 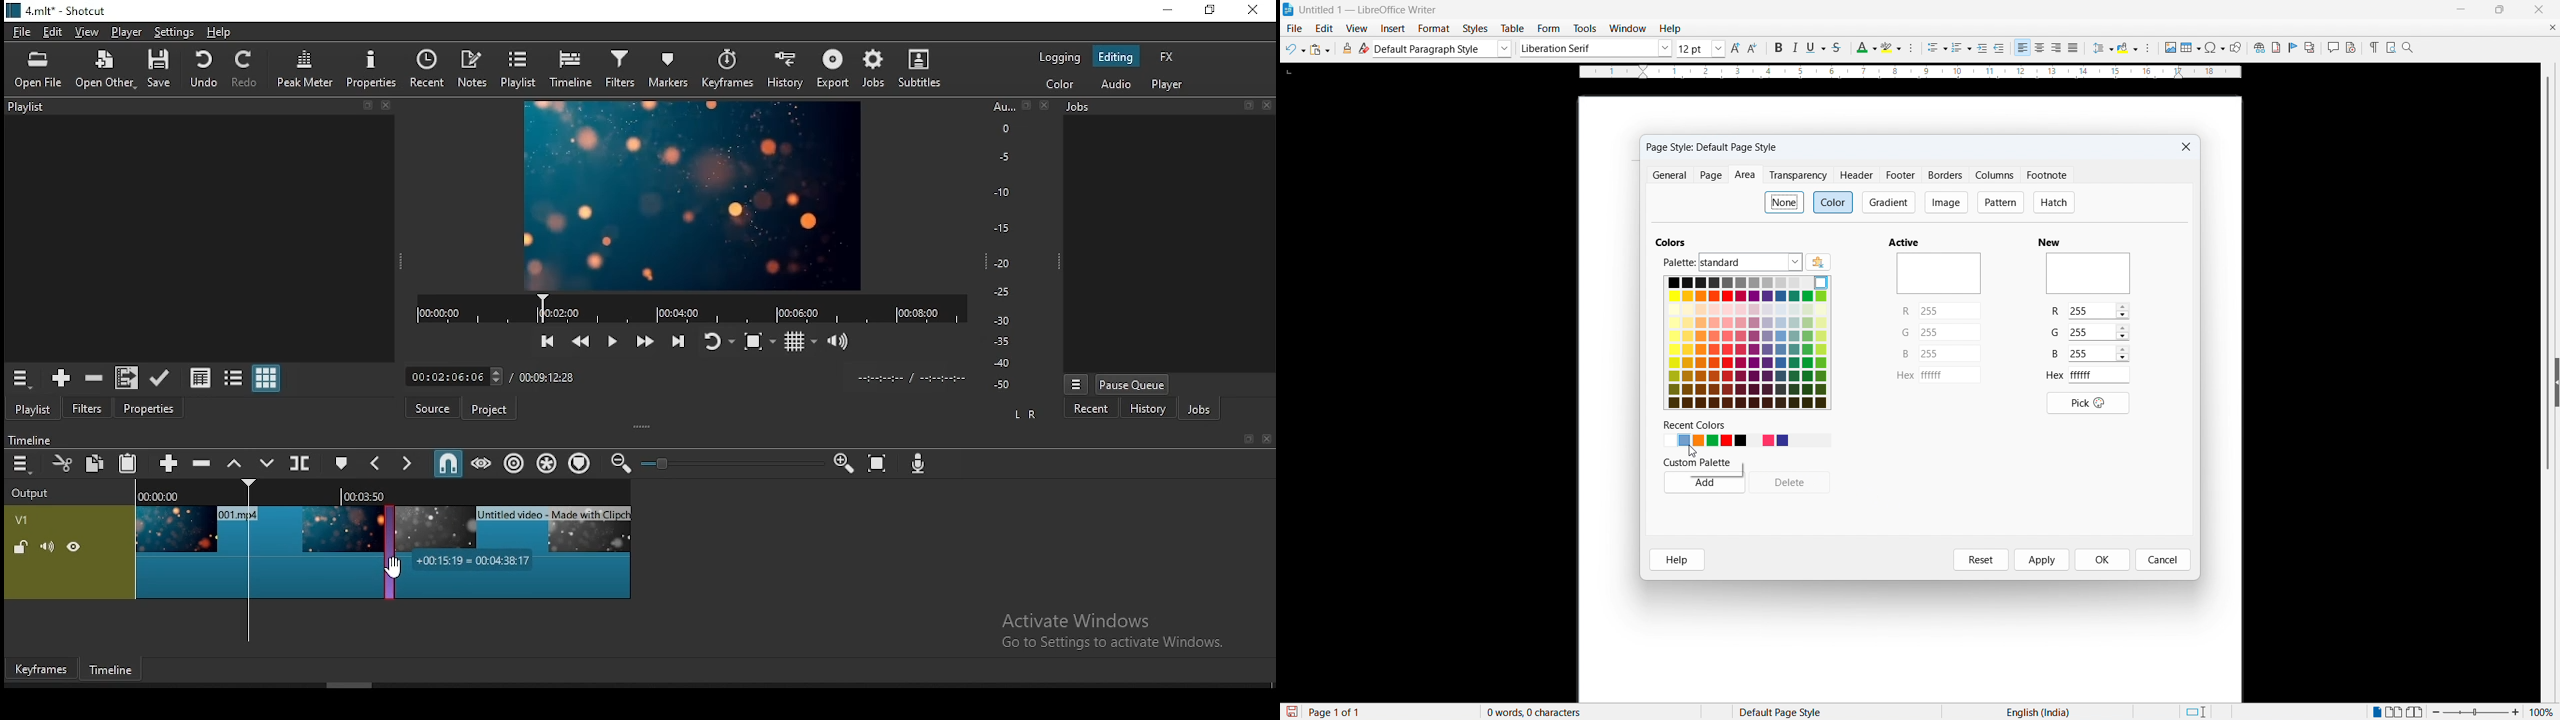 What do you see at coordinates (487, 408) in the screenshot?
I see `project` at bounding box center [487, 408].